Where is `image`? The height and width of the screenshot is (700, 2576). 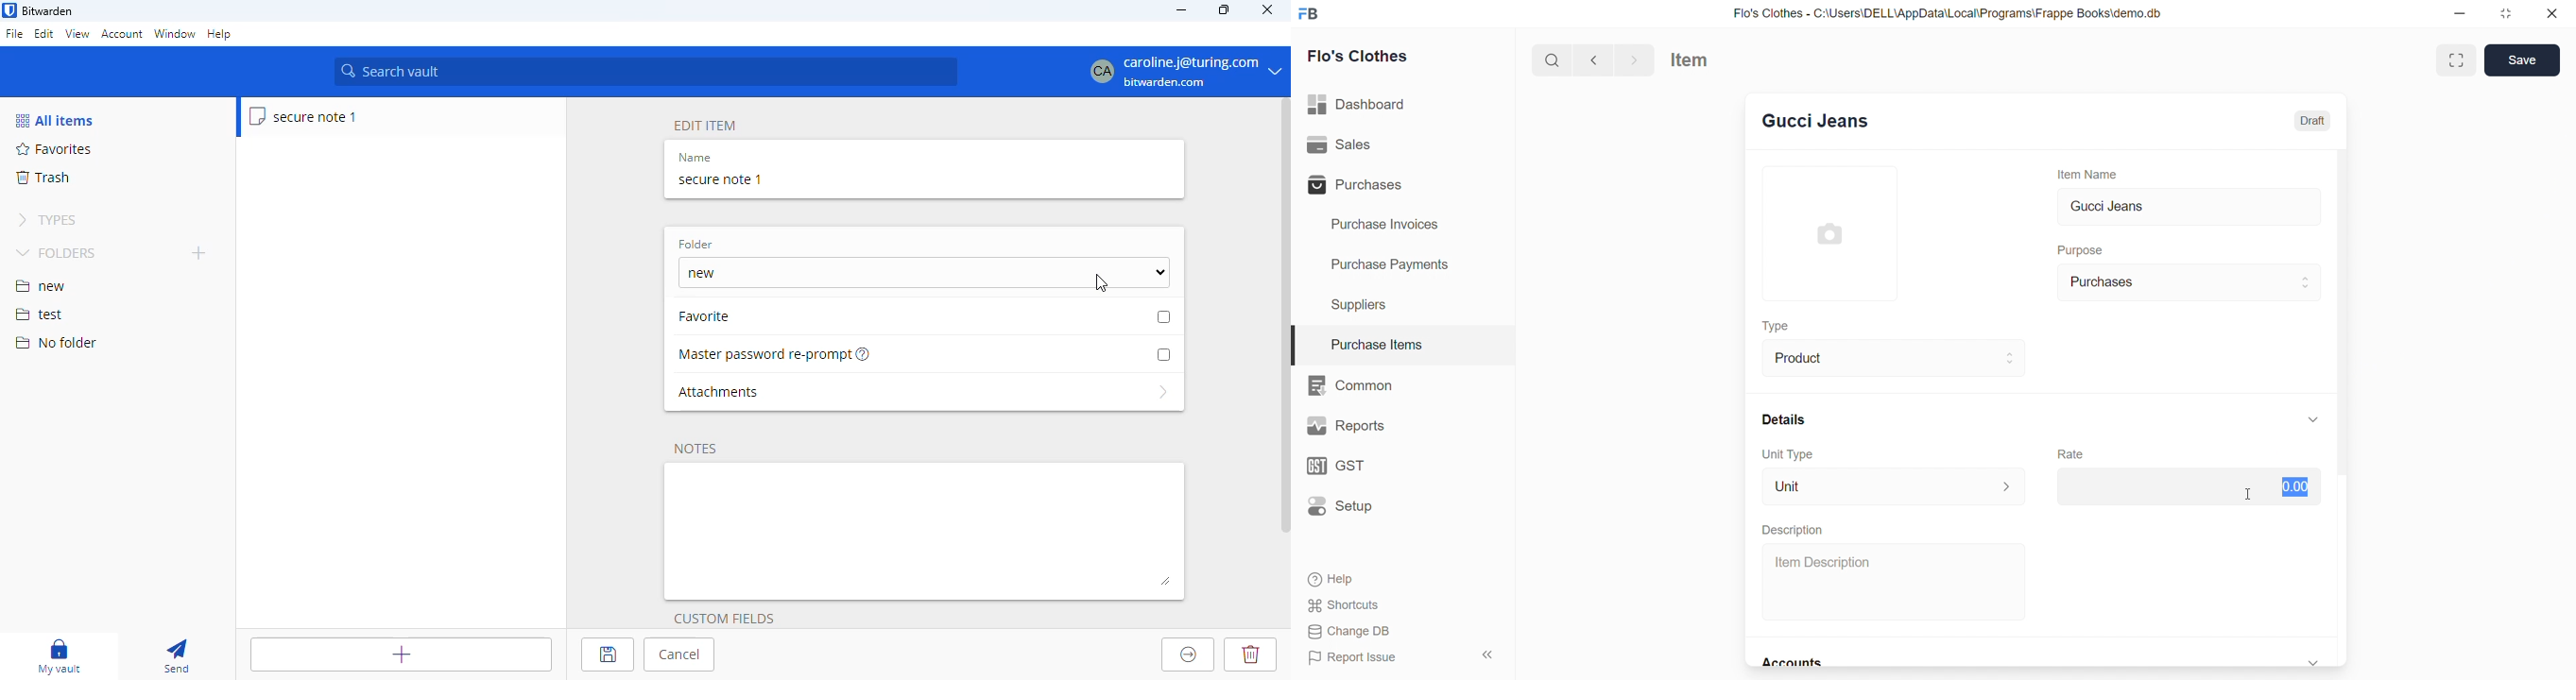 image is located at coordinates (1833, 234).